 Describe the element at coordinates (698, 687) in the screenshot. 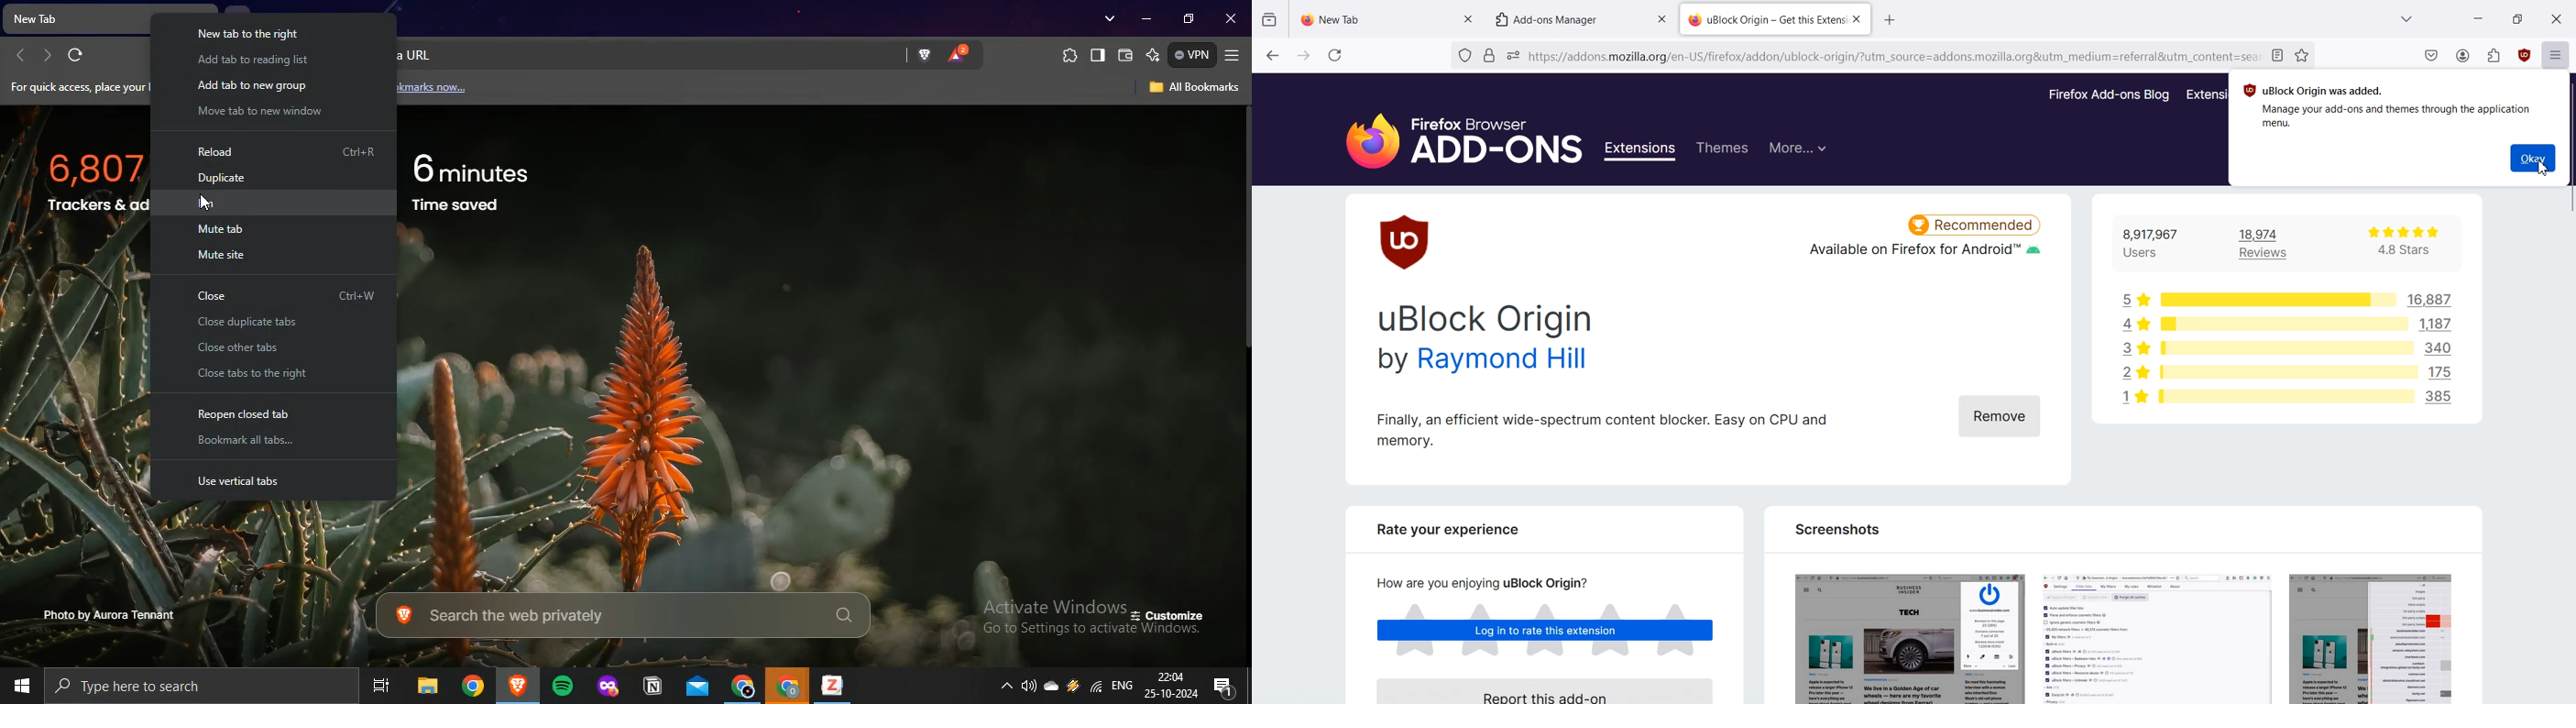

I see `outlook` at that location.